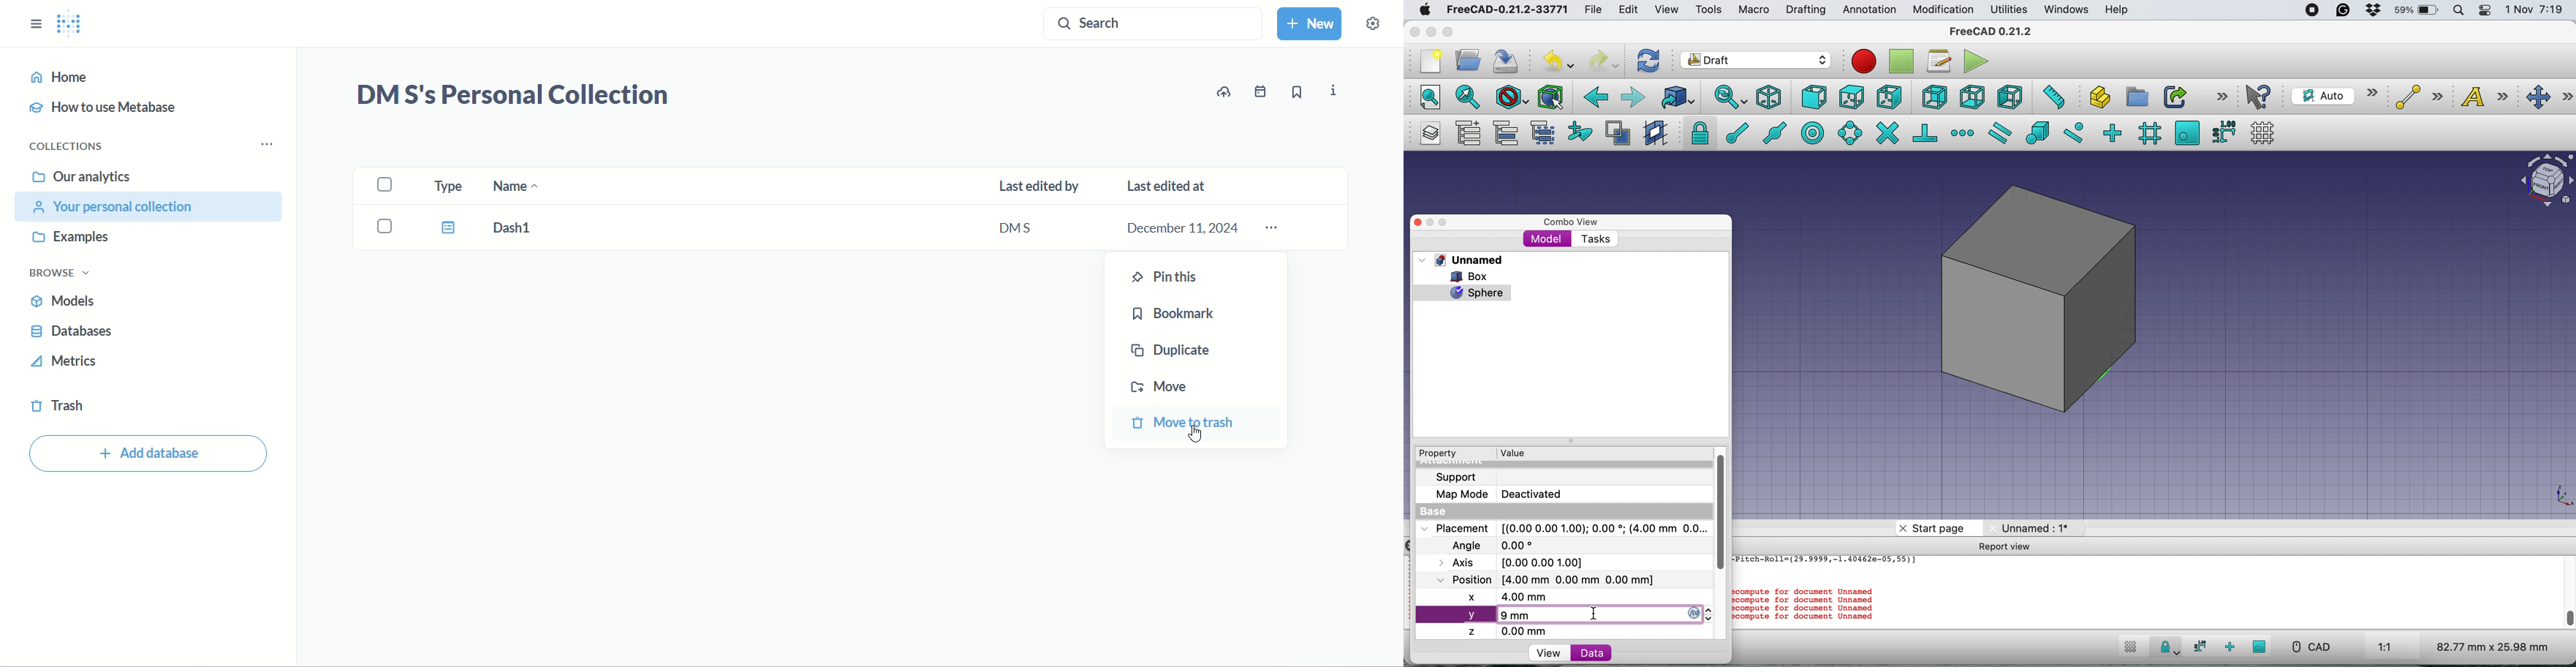 The height and width of the screenshot is (672, 2576). Describe the element at coordinates (1633, 97) in the screenshot. I see `forward` at that location.